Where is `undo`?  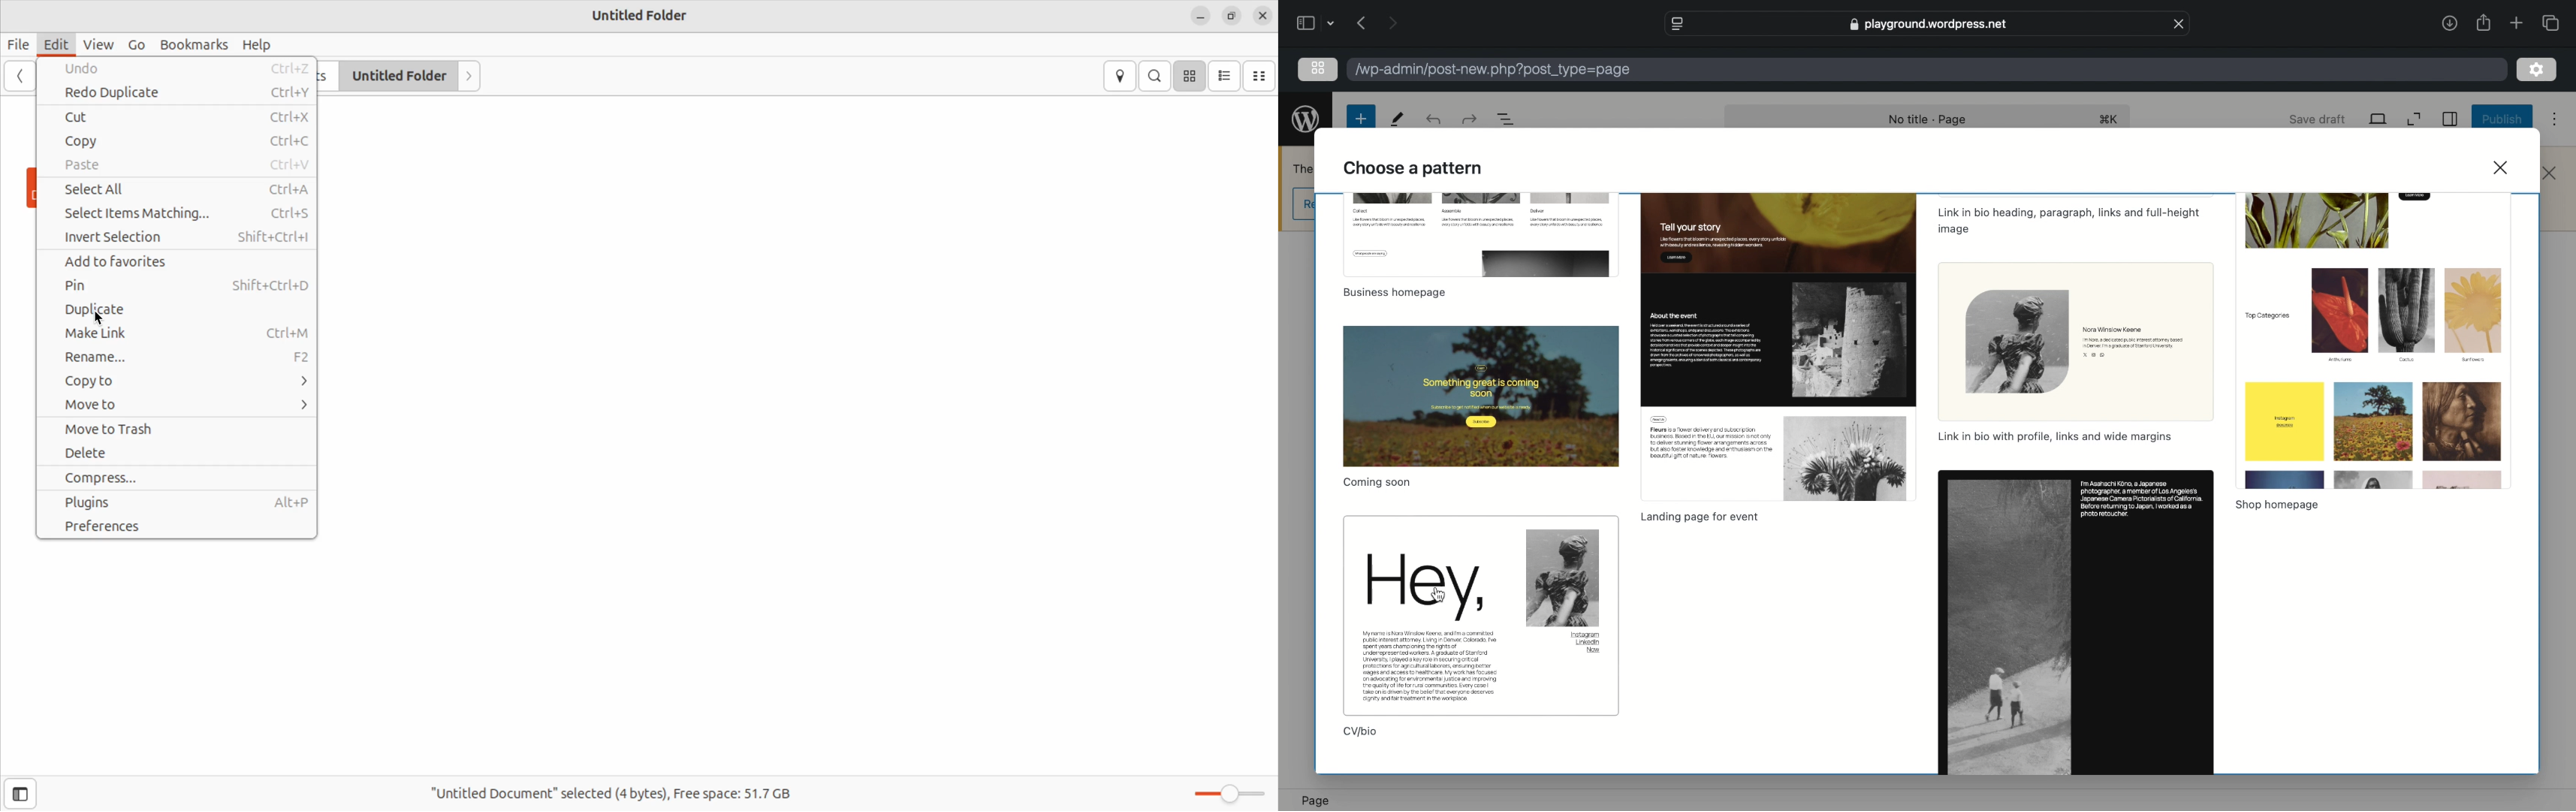 undo is located at coordinates (1468, 119).